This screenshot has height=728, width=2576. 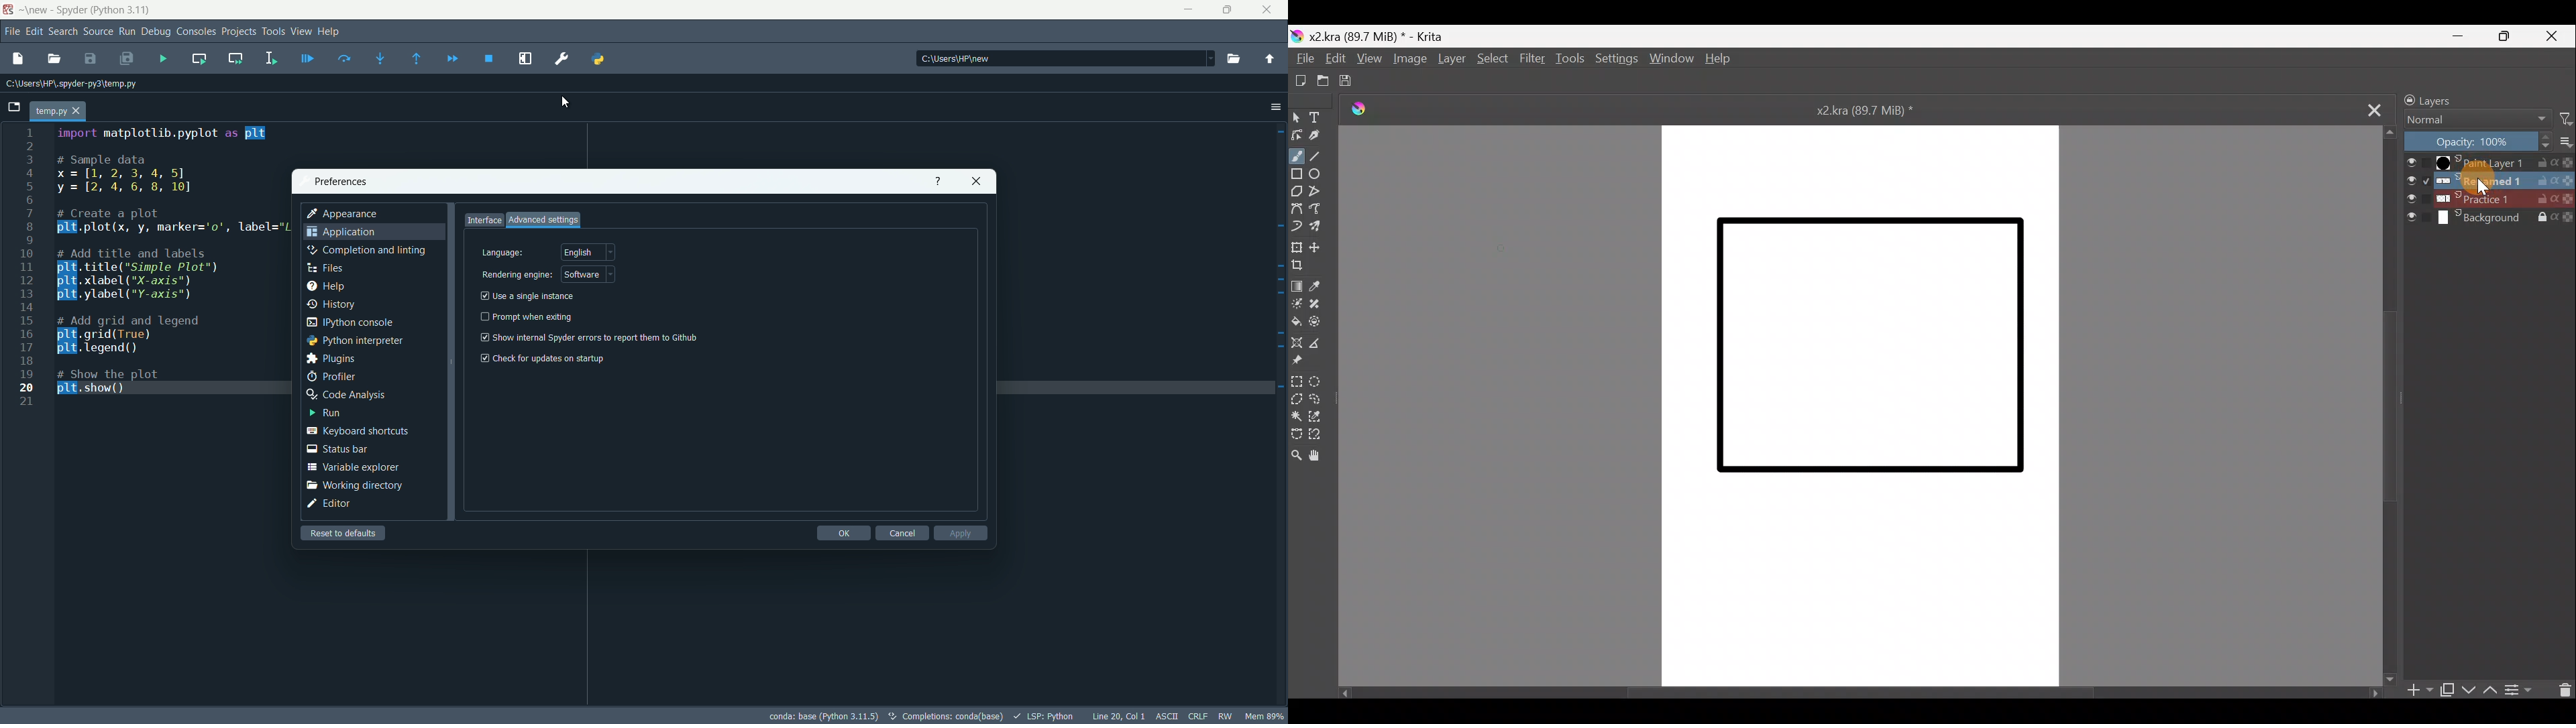 I want to click on preferences, so click(x=341, y=181).